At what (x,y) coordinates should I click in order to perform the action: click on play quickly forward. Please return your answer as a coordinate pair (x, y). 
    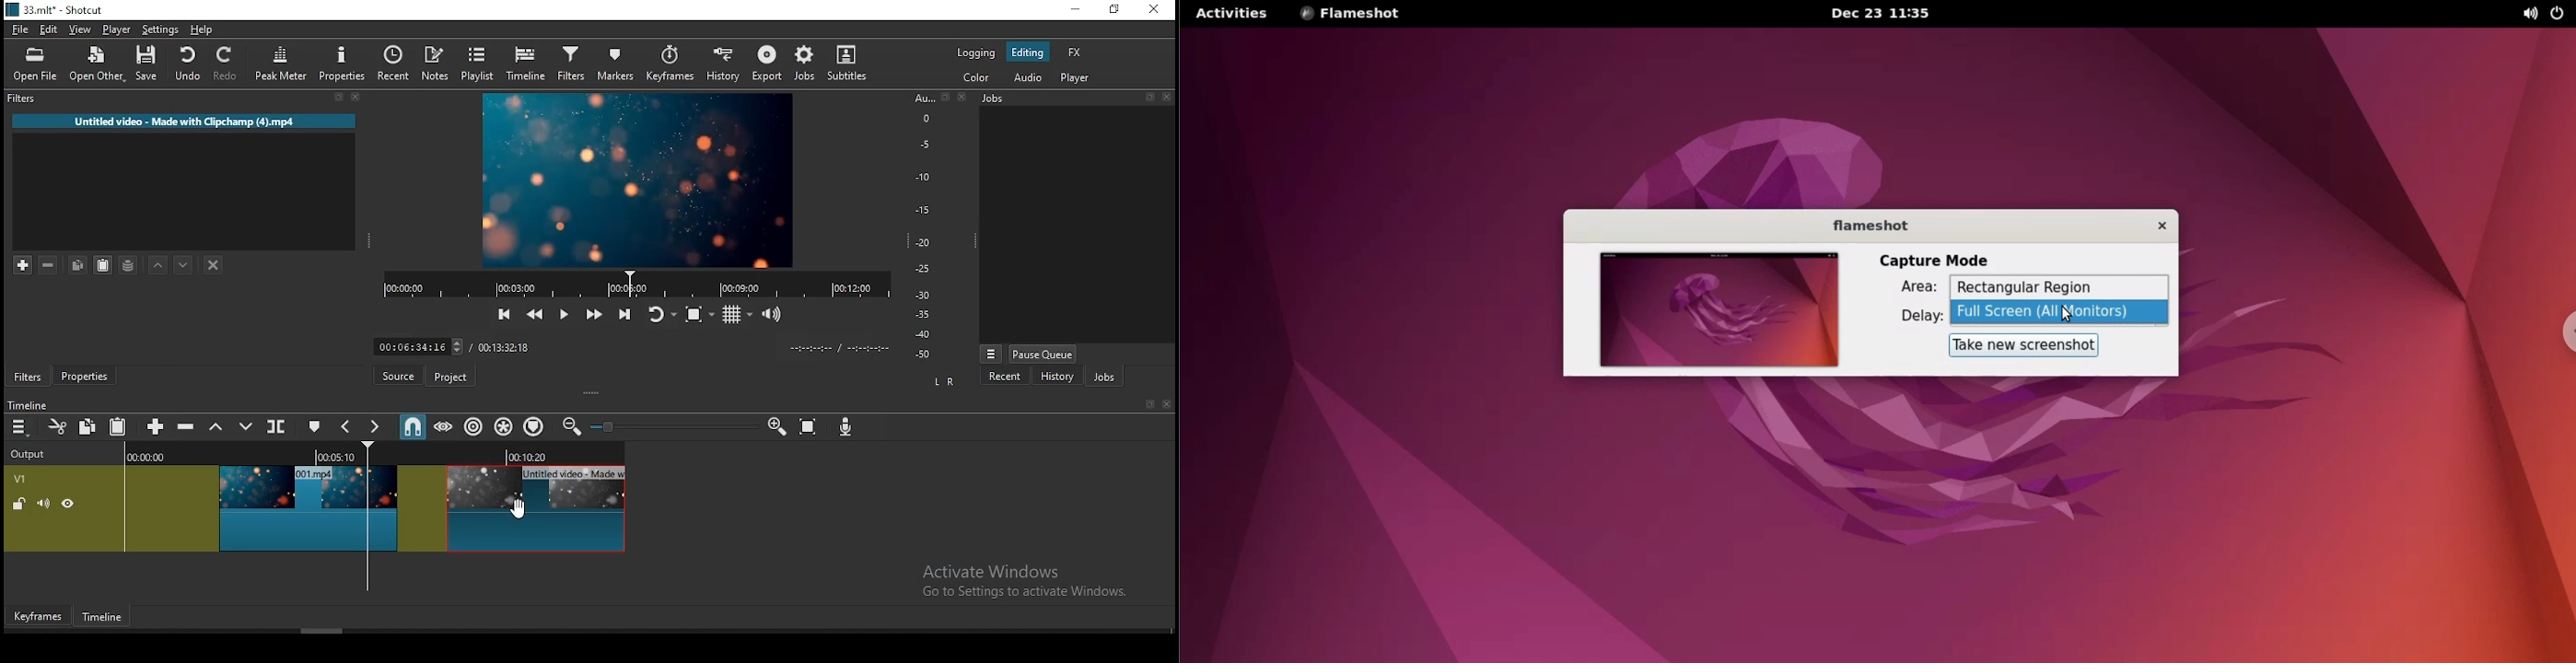
    Looking at the image, I should click on (592, 315).